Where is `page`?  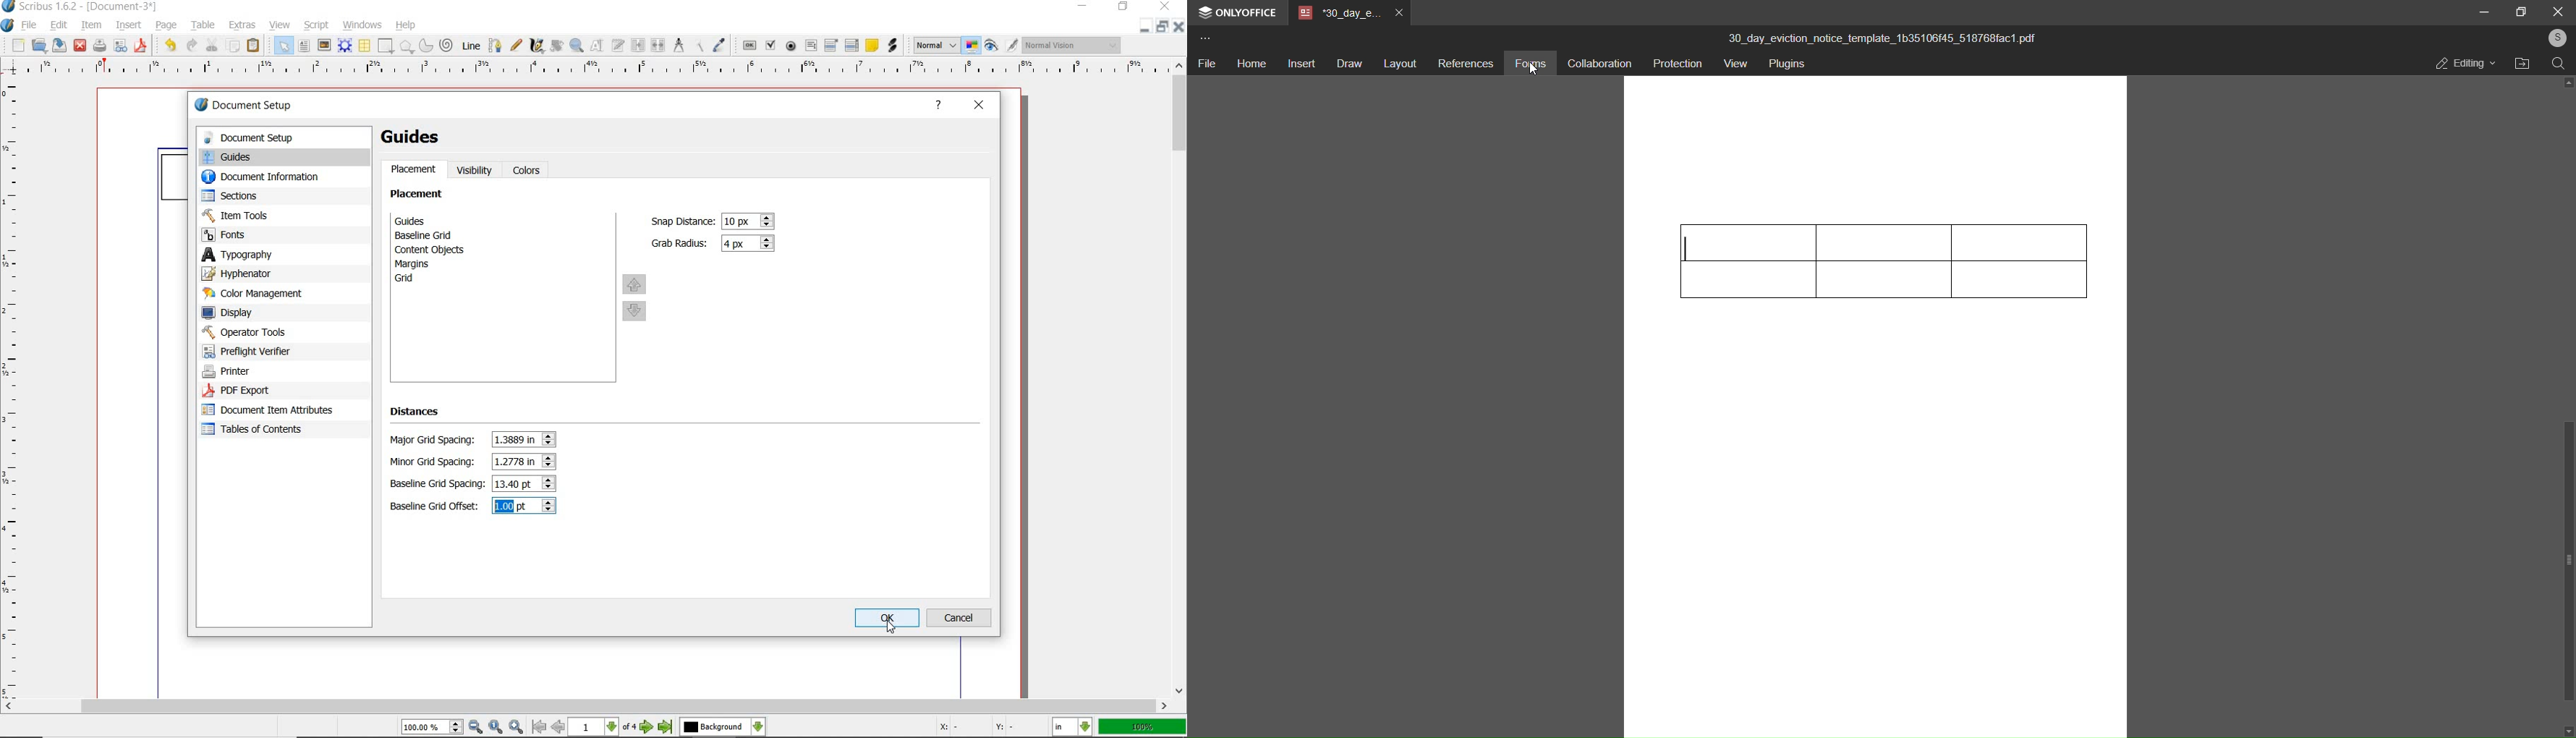
page is located at coordinates (165, 26).